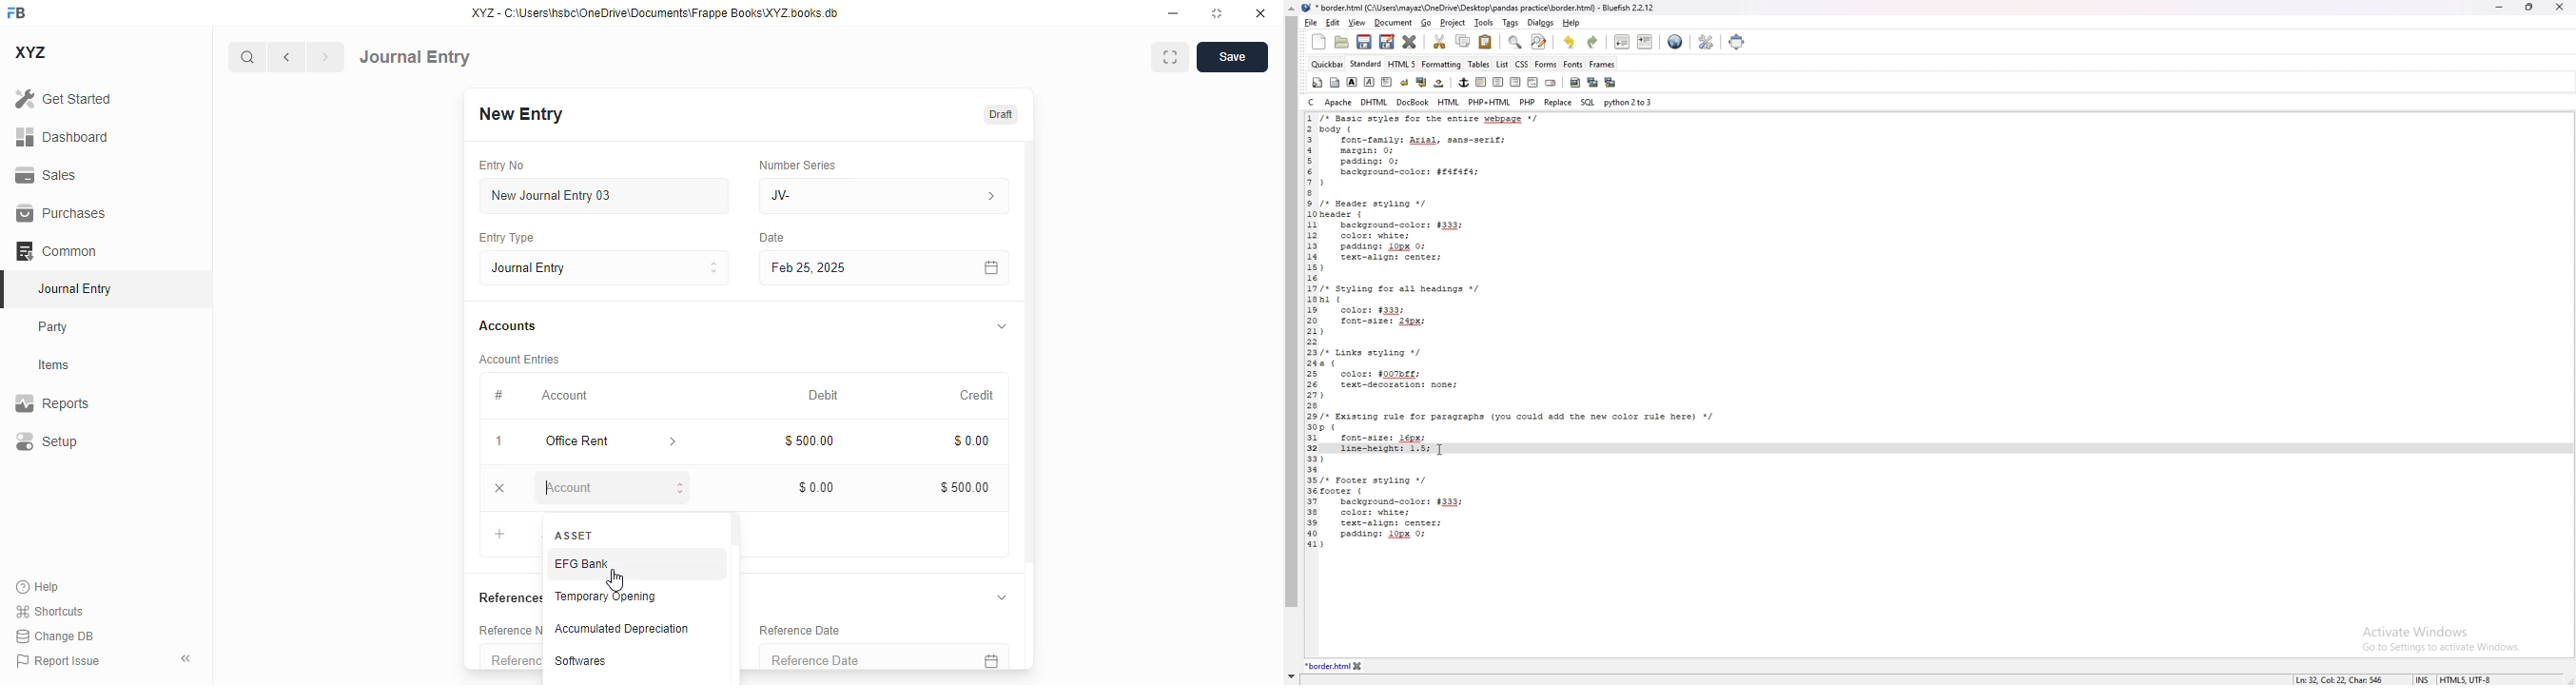  What do you see at coordinates (52, 402) in the screenshot?
I see `reports` at bounding box center [52, 402].